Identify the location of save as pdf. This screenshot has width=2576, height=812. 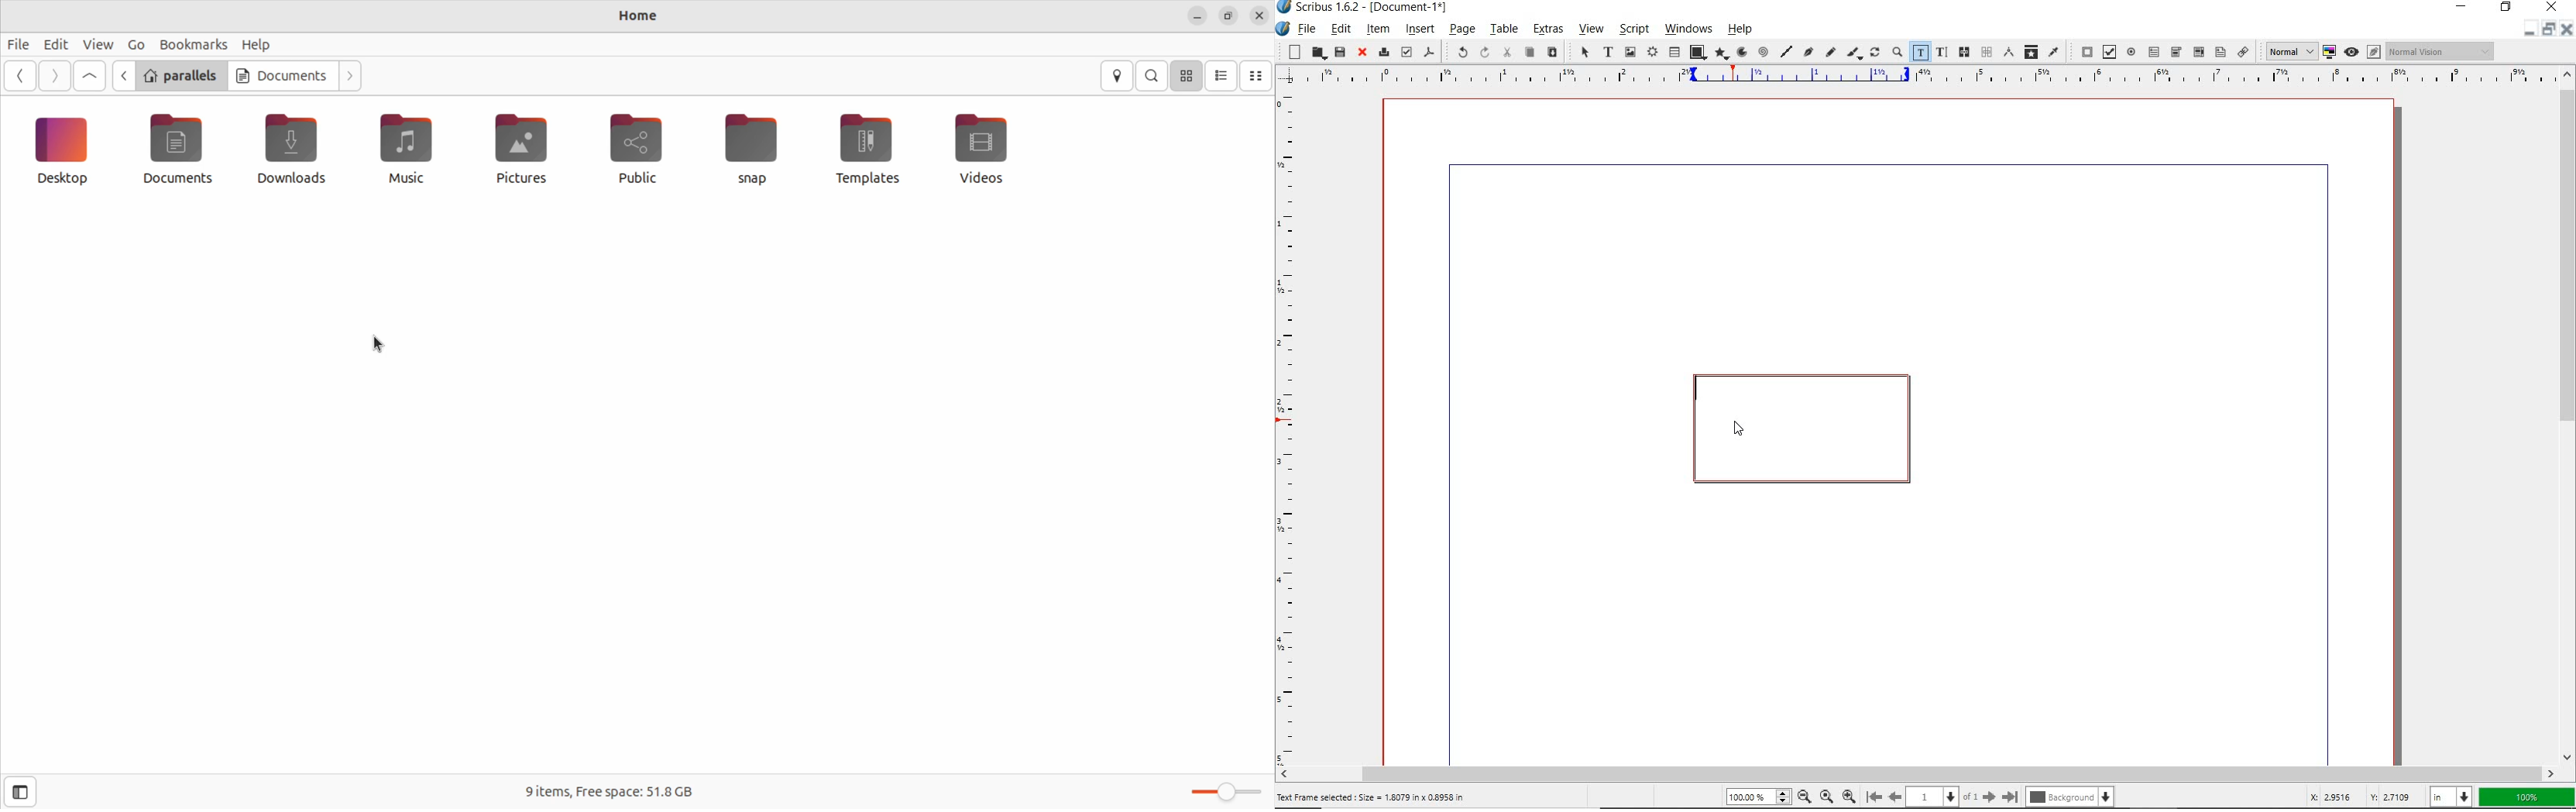
(1429, 52).